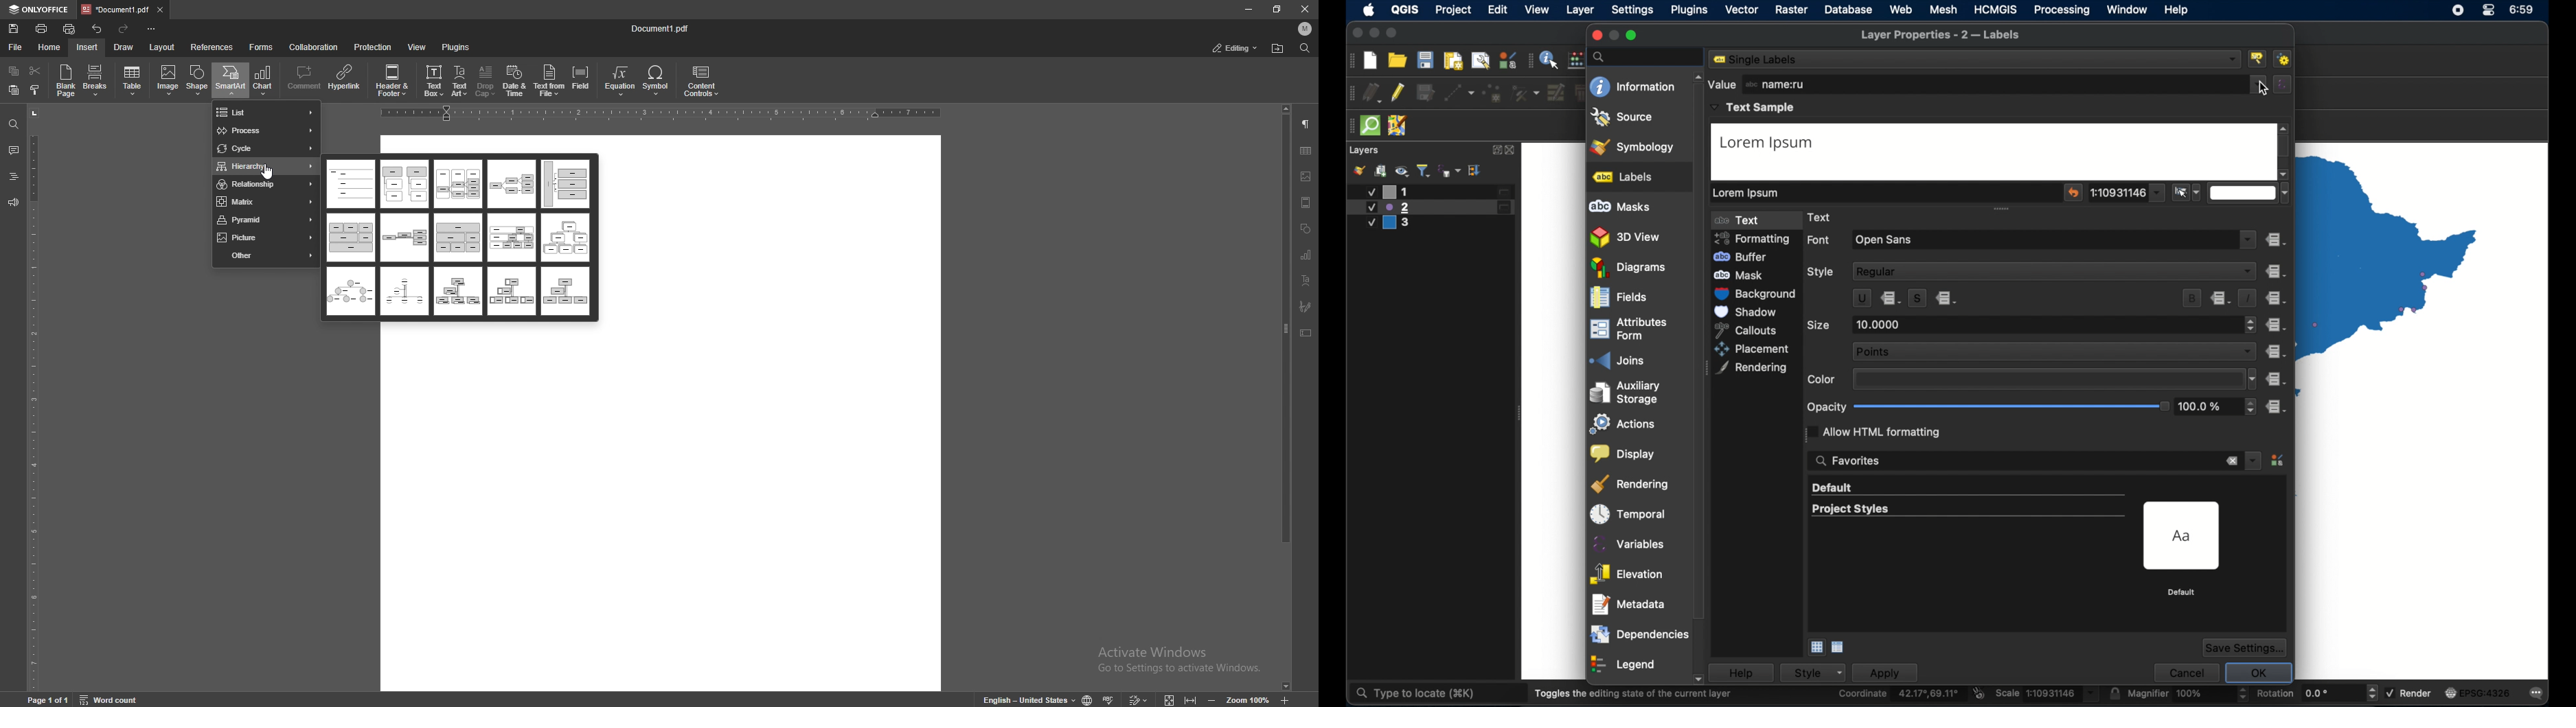 This screenshot has width=2576, height=728. Describe the element at coordinates (13, 203) in the screenshot. I see `feedback` at that location.